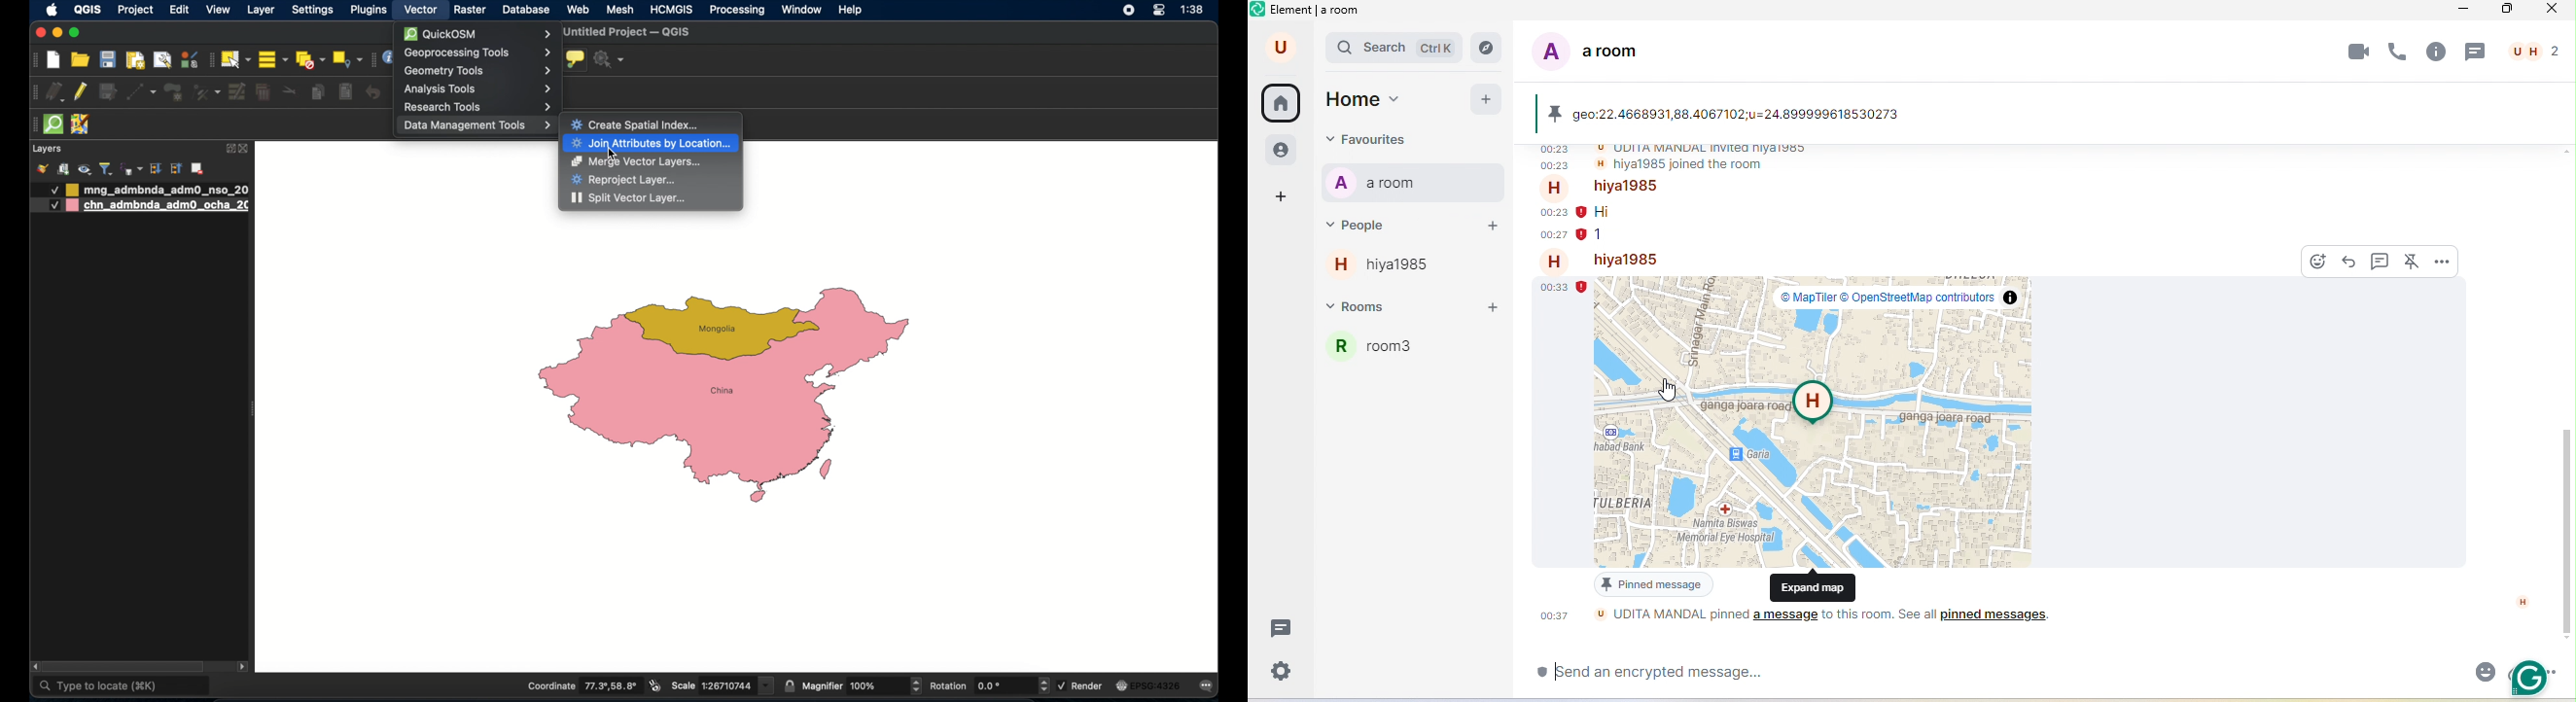 This screenshot has width=2576, height=728. I want to click on scale, so click(722, 685).